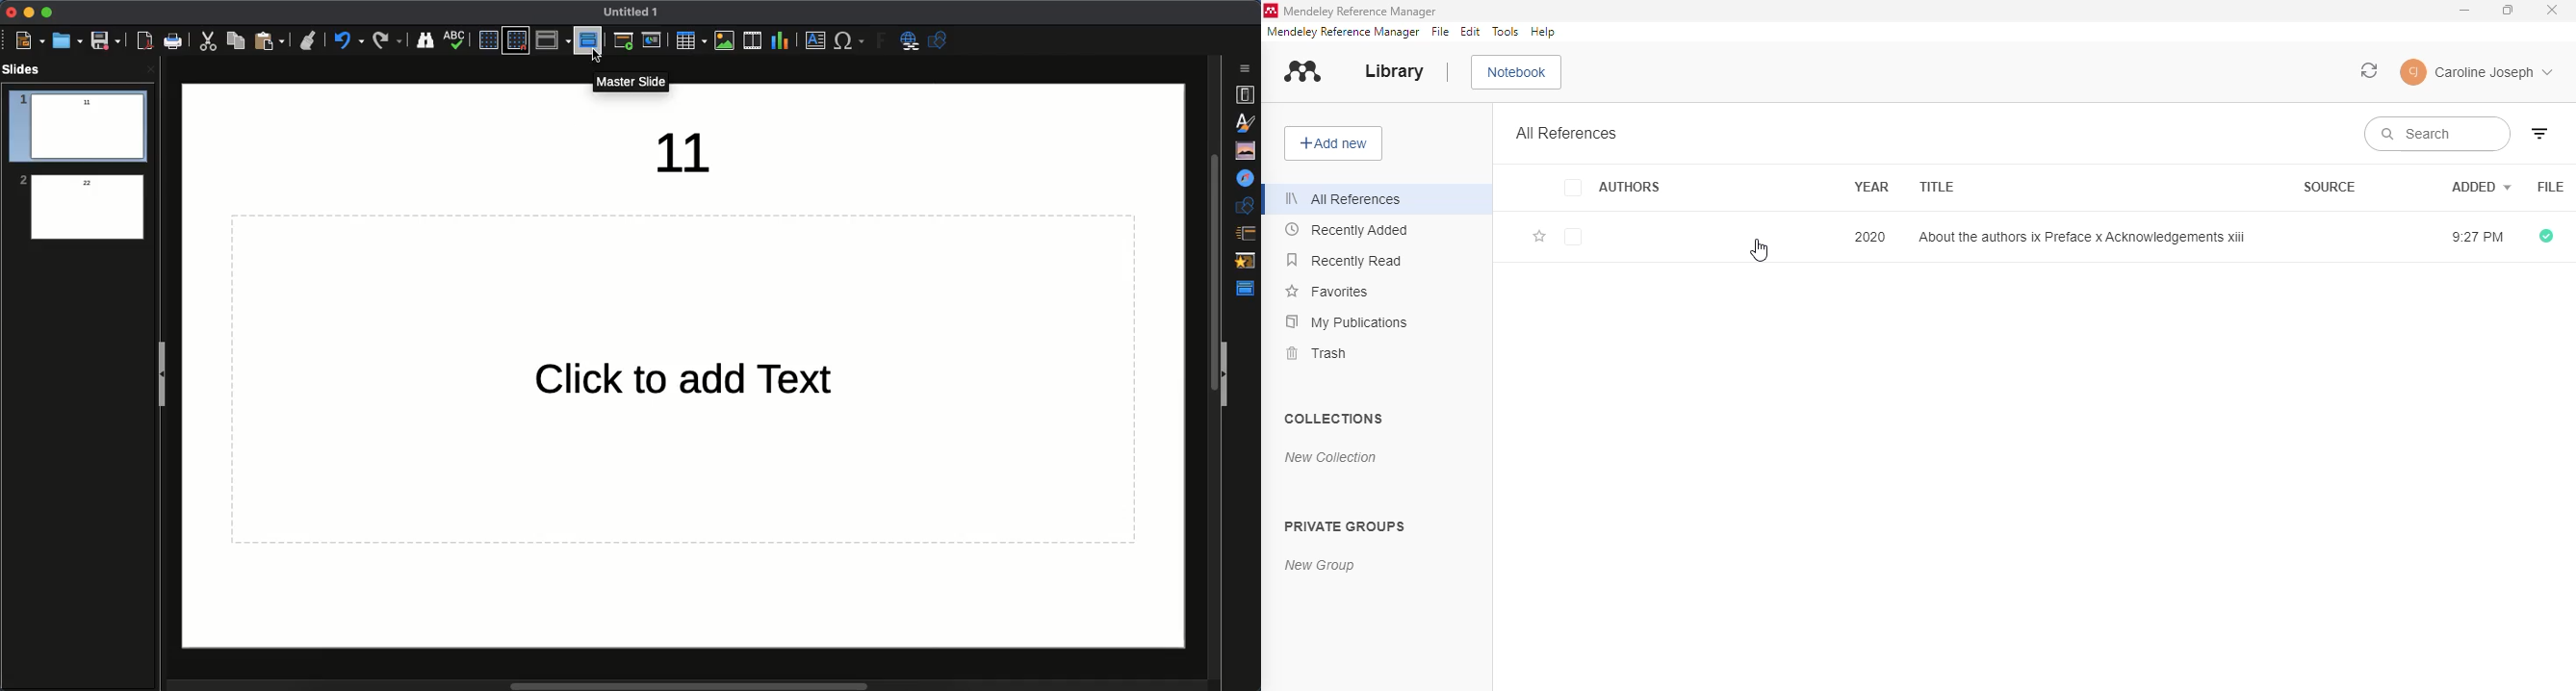 The image size is (2576, 700). I want to click on Untitled, so click(632, 12).